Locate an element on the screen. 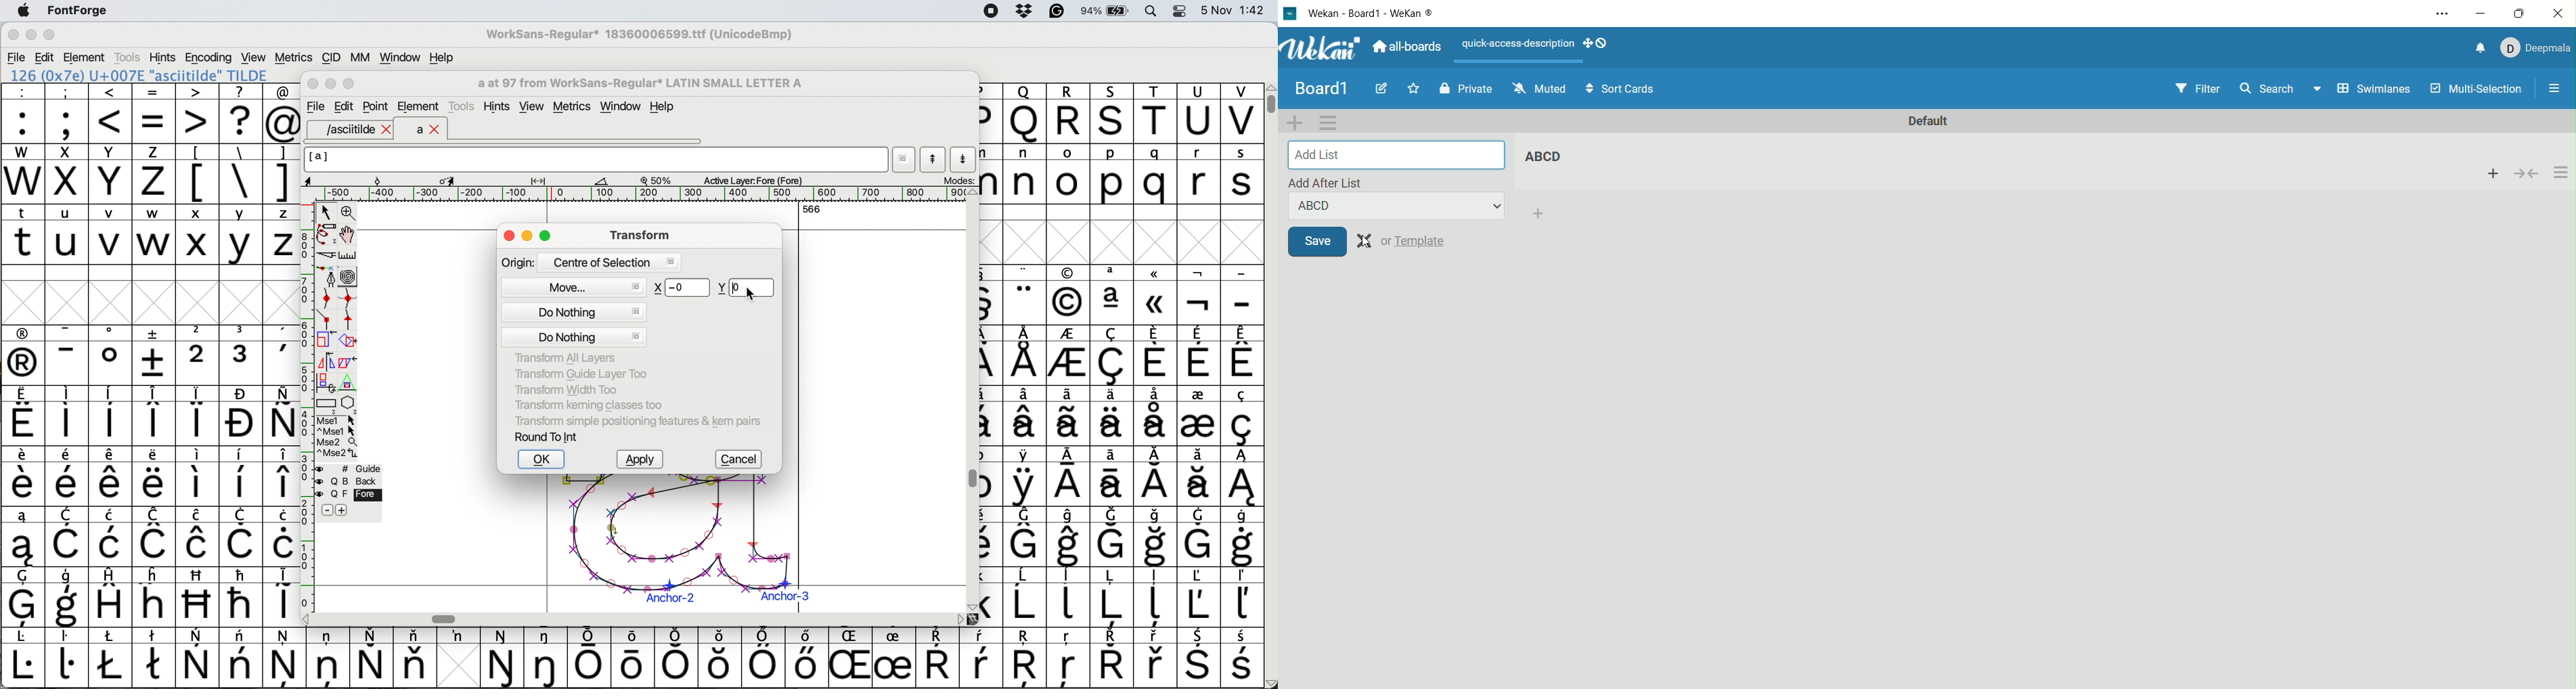 The height and width of the screenshot is (700, 2576). 126 (0x7e) U+007E "asciitilde" TILDE is located at coordinates (140, 75).